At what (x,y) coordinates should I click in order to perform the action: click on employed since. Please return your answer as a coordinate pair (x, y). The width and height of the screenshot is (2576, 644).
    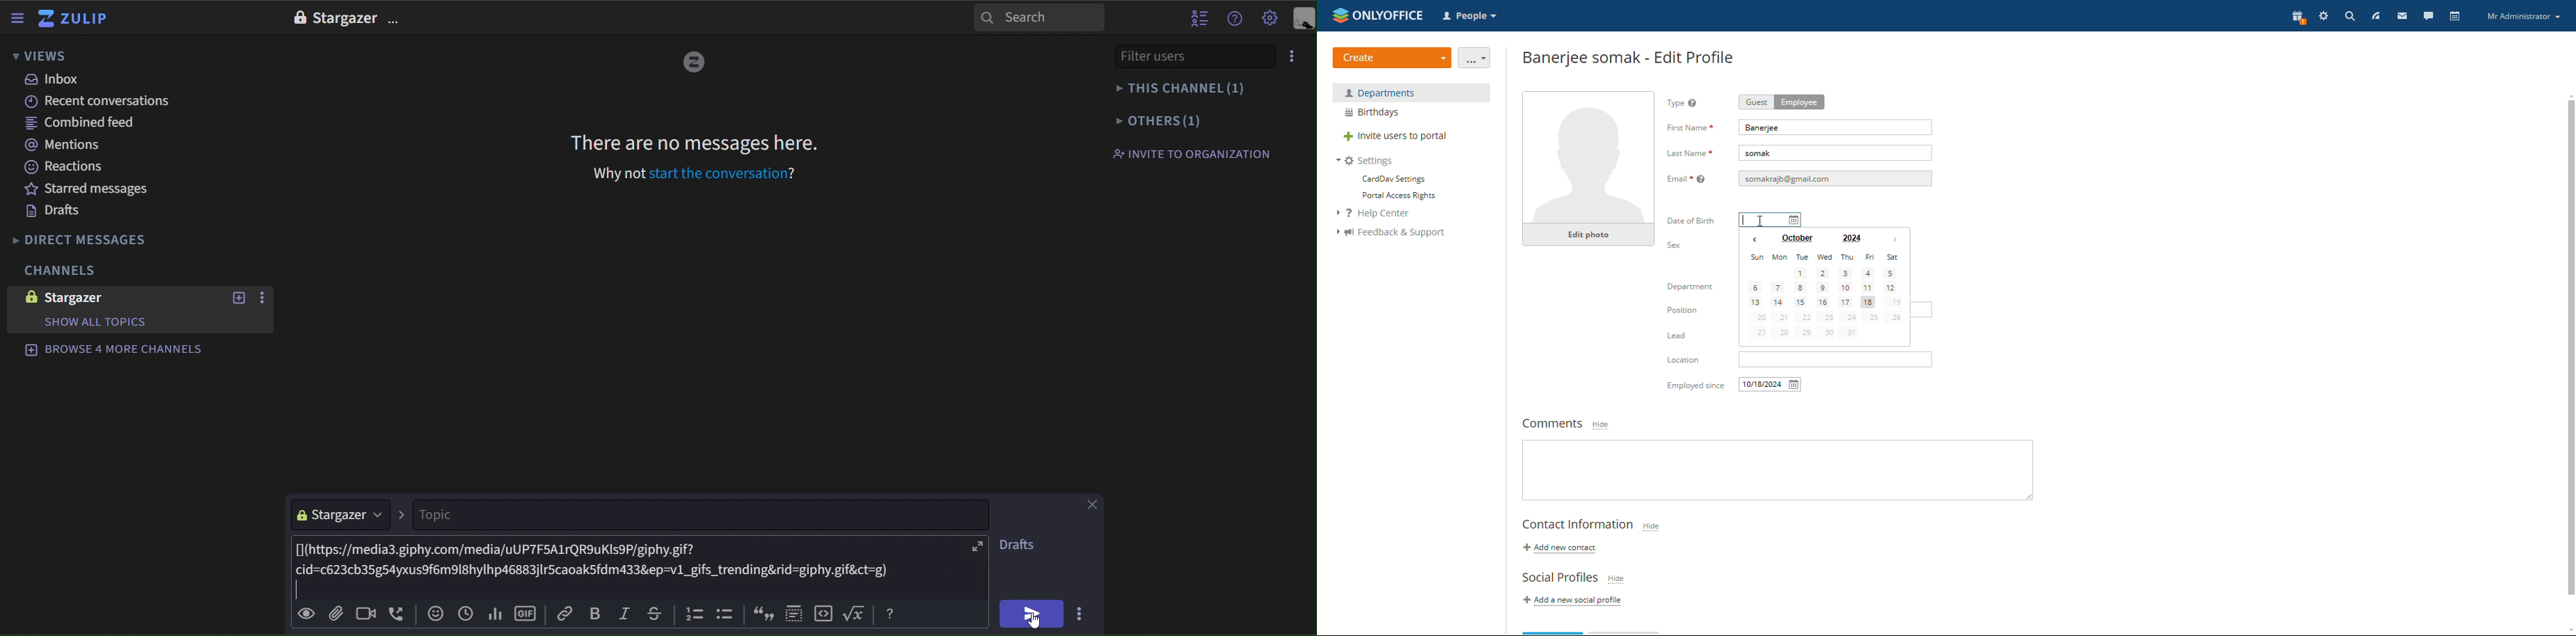
    Looking at the image, I should click on (1771, 385).